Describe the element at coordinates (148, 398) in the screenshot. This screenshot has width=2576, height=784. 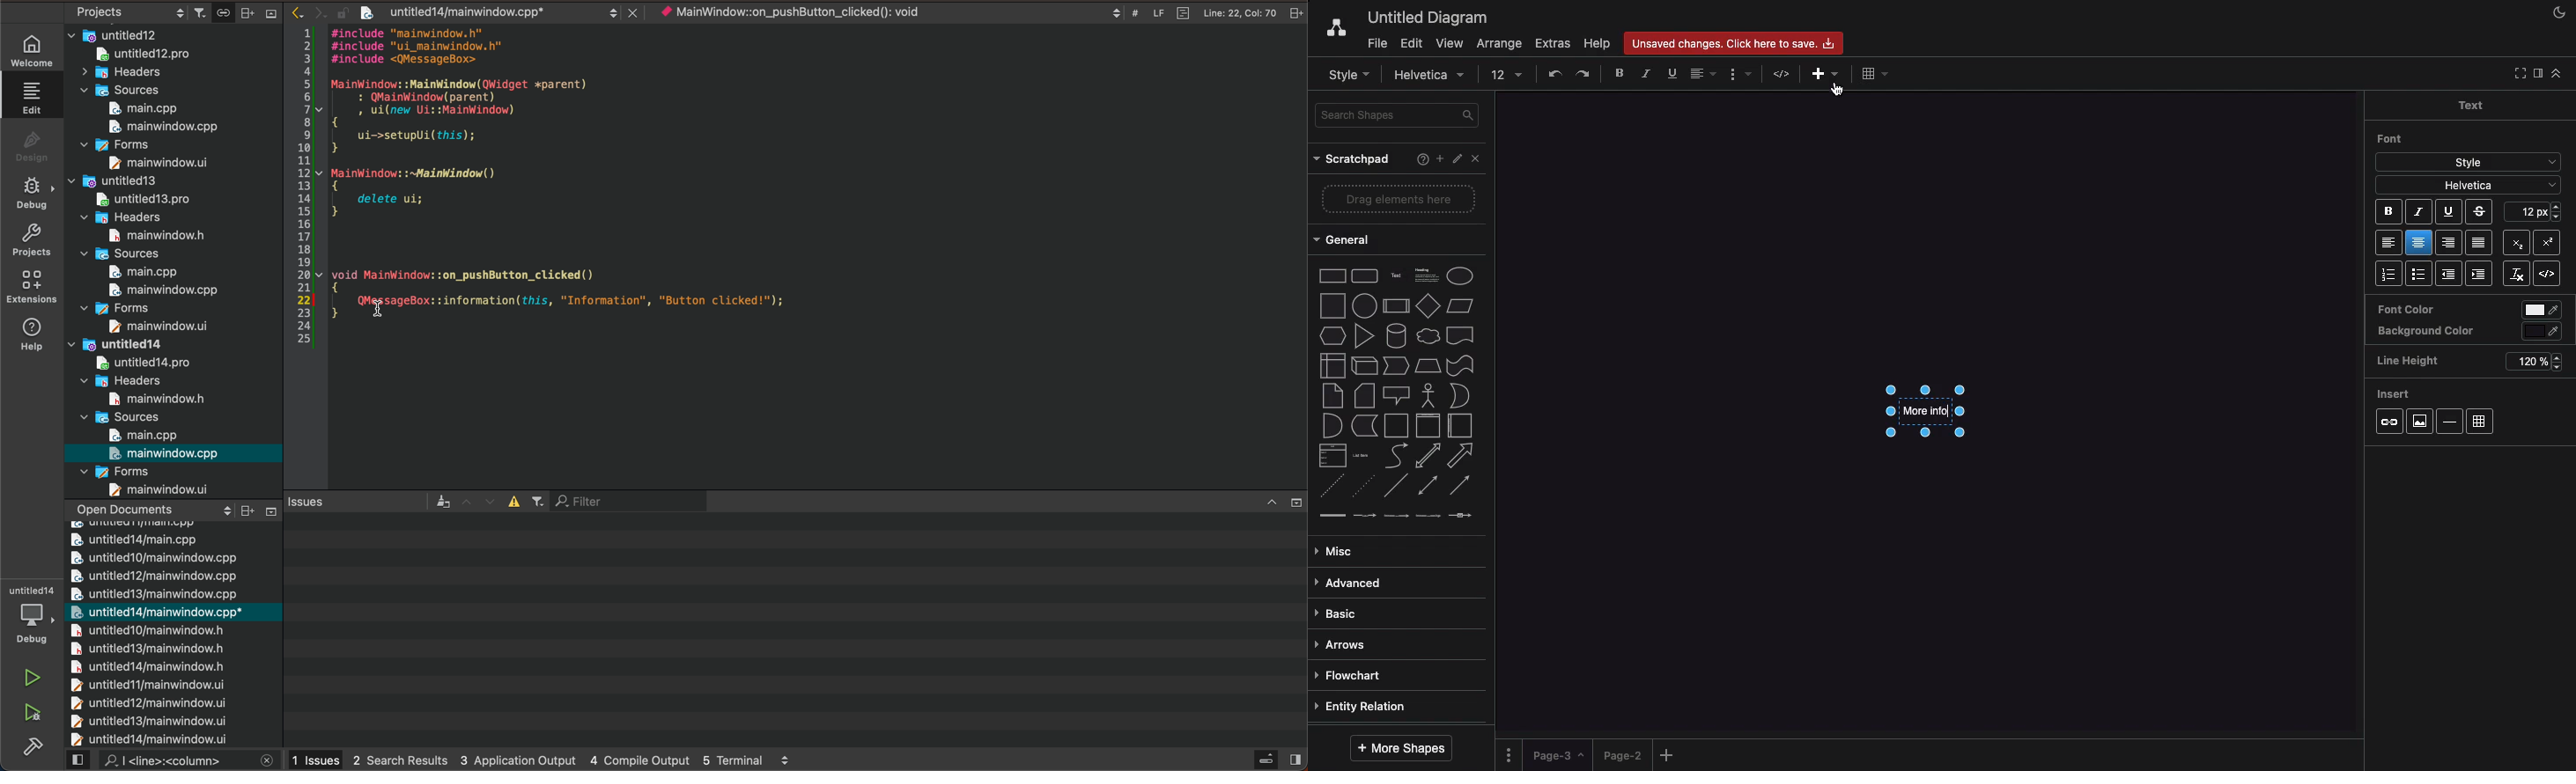
I see `main windowh` at that location.